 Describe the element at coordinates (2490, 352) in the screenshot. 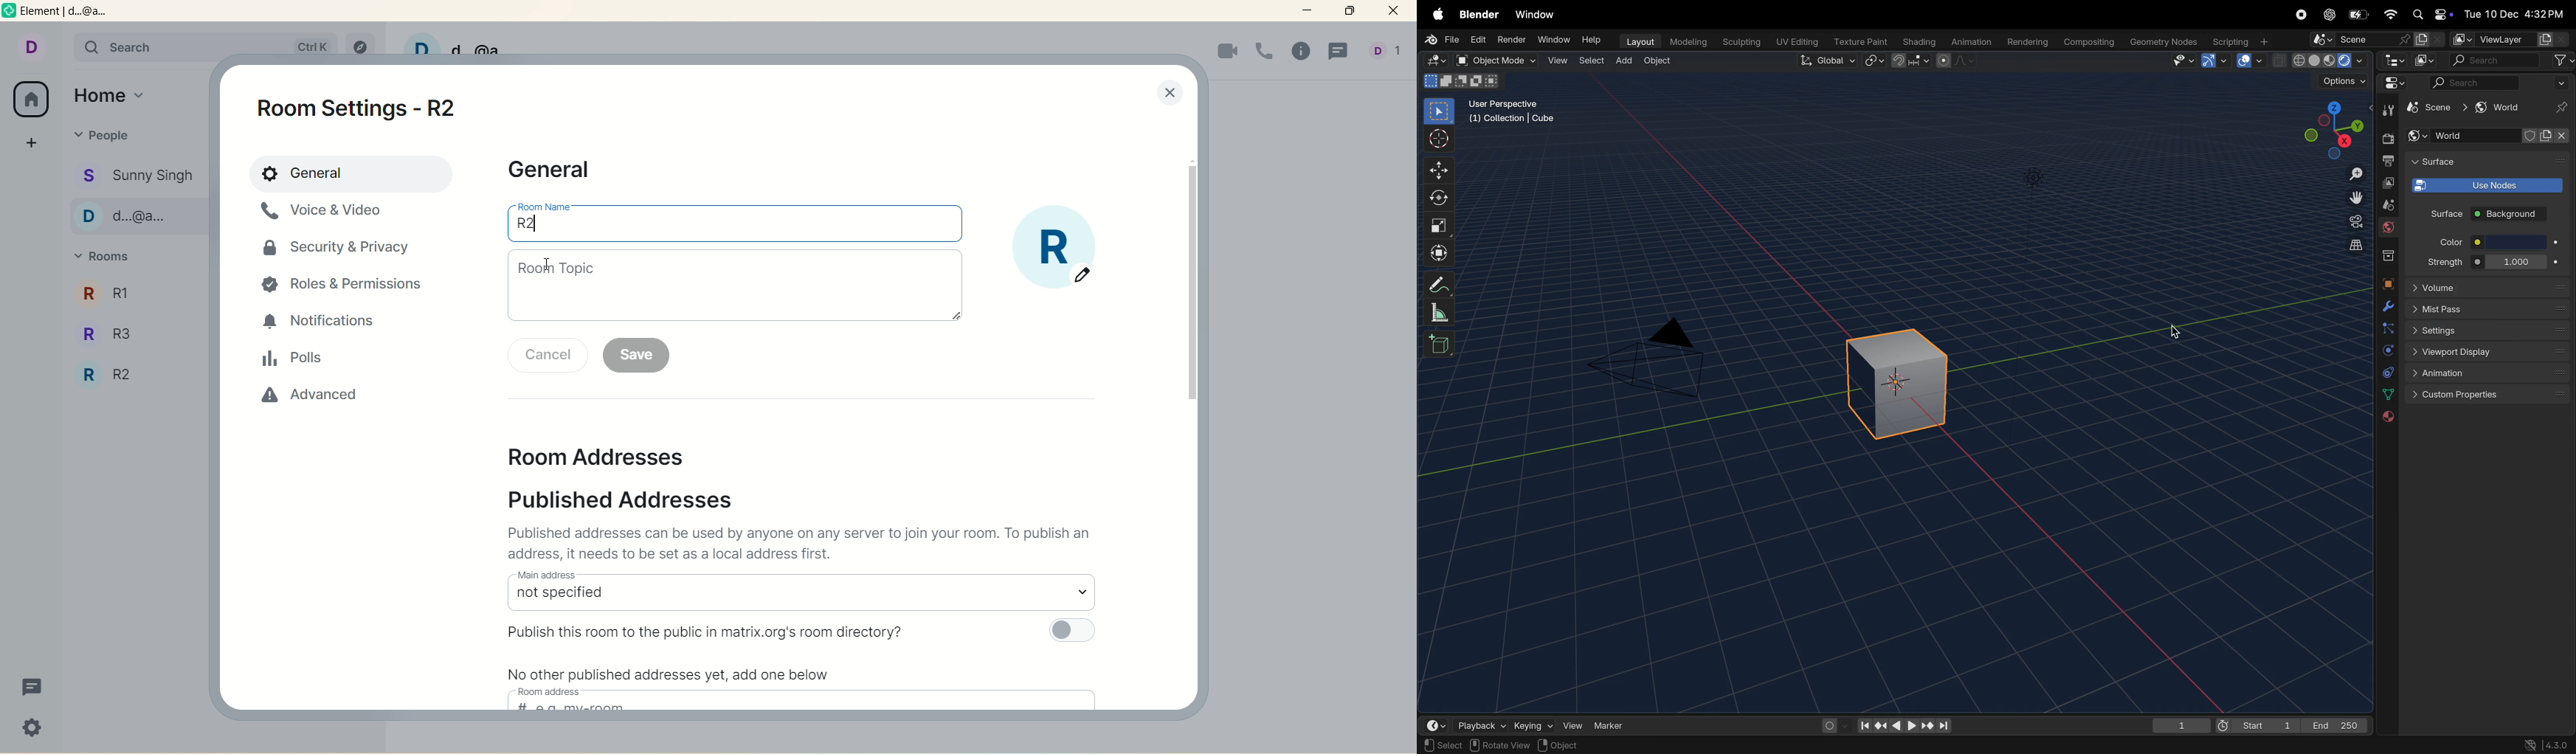

I see `view port display` at that location.